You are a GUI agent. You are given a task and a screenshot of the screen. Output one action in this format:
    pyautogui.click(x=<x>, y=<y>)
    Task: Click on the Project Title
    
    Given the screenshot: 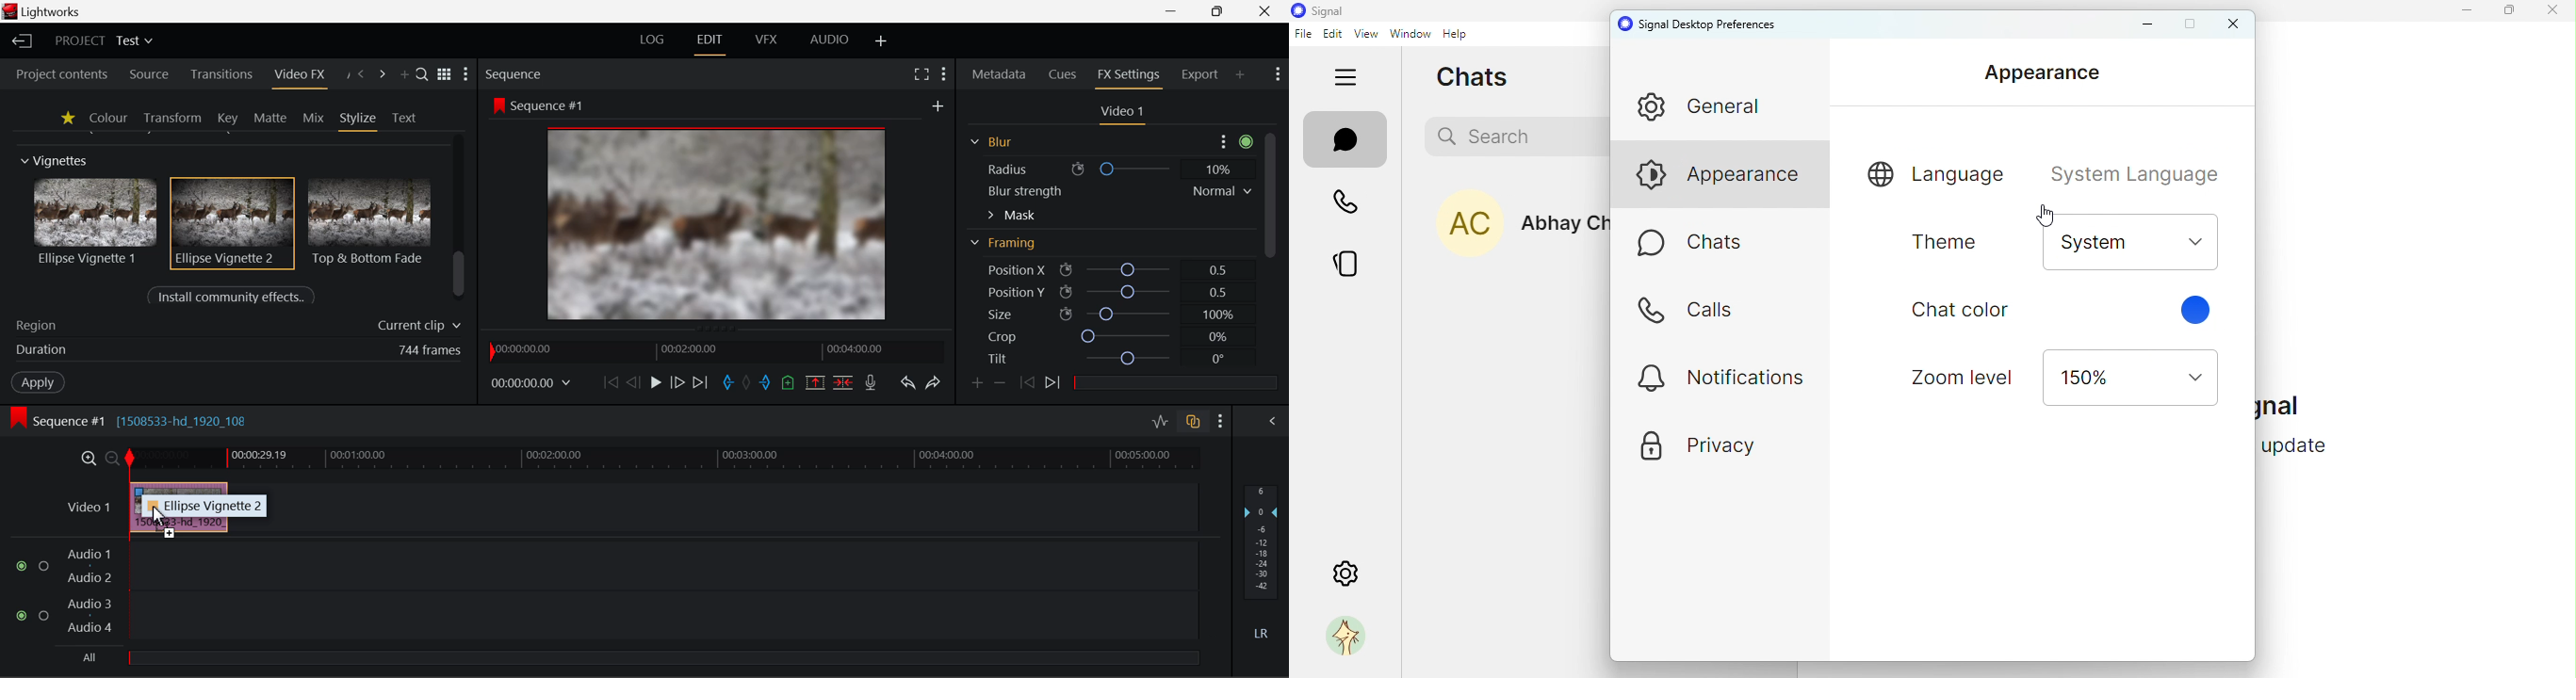 What is the action you would take?
    pyautogui.click(x=102, y=42)
    